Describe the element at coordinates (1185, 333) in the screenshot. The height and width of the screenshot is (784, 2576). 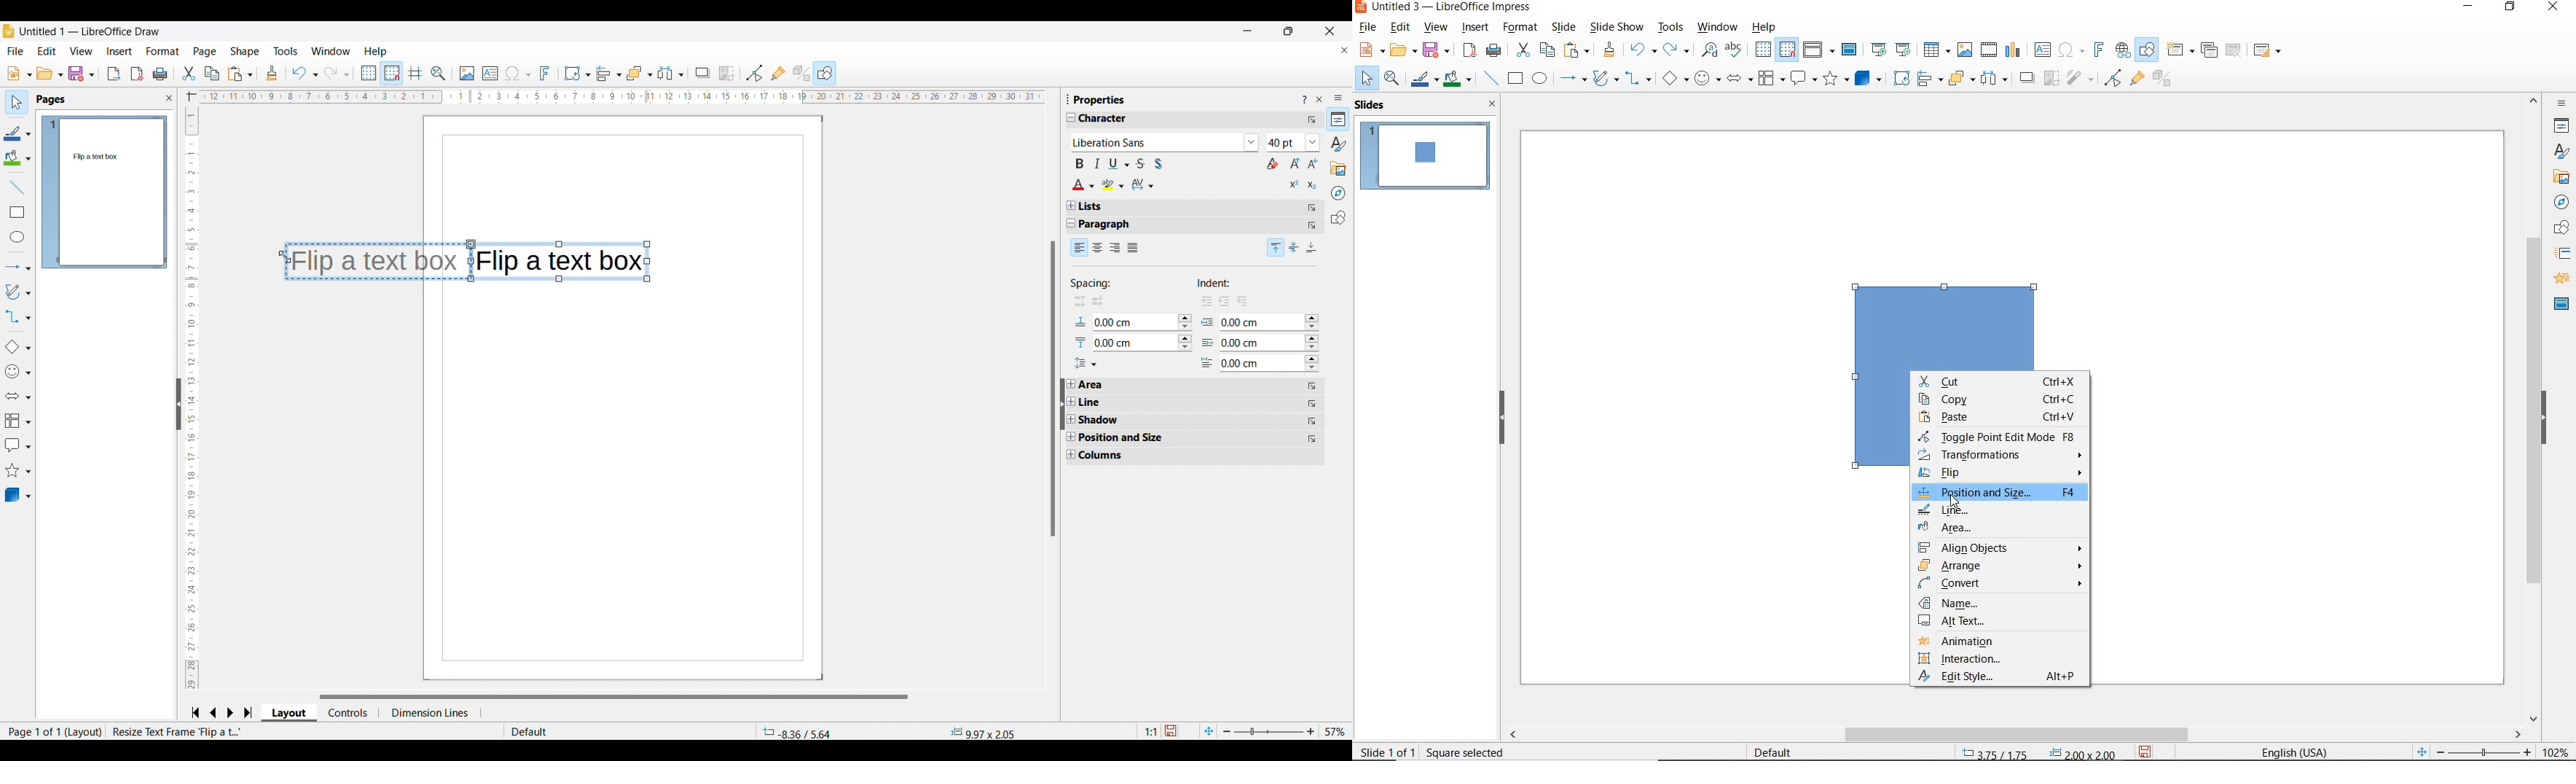
I see `Change respective spacing attribute` at that location.